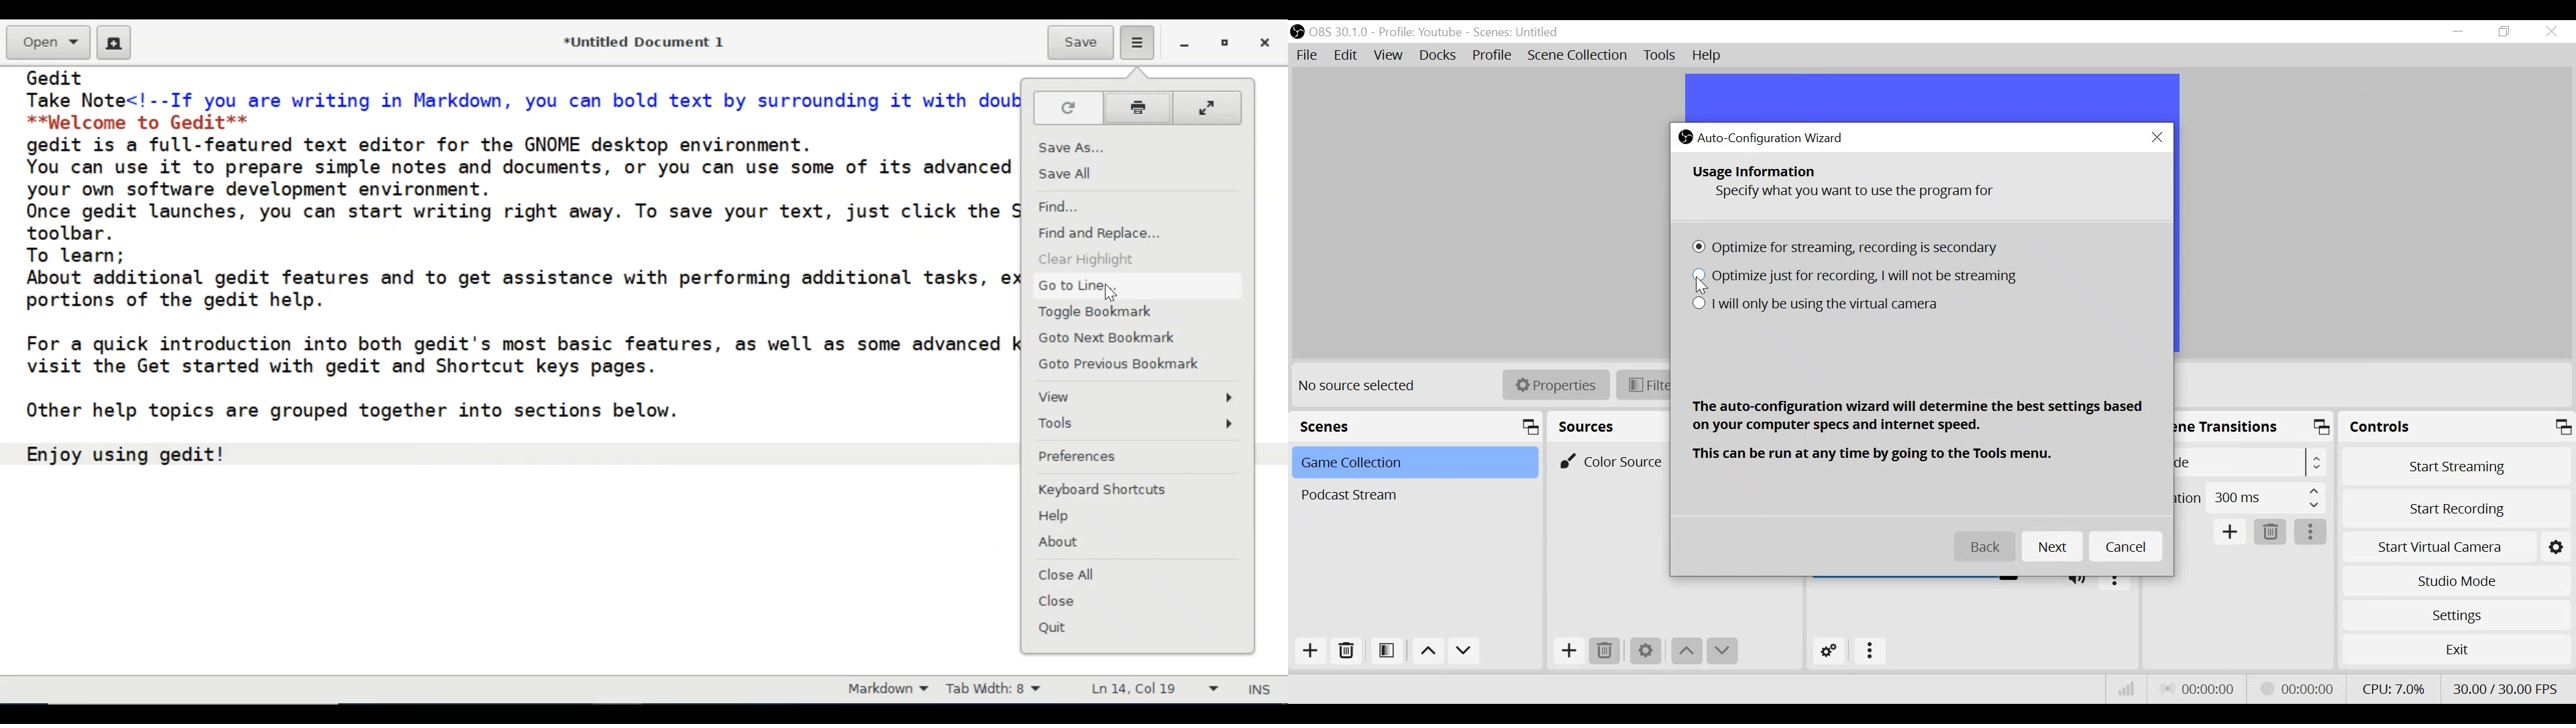 Image resolution: width=2576 pixels, height=728 pixels. Describe the element at coordinates (522, 178) in the screenshot. I see `You can use it to prepare simple notes and documents, or you can use some of its advanced features, making it
your own software development environment.` at that location.